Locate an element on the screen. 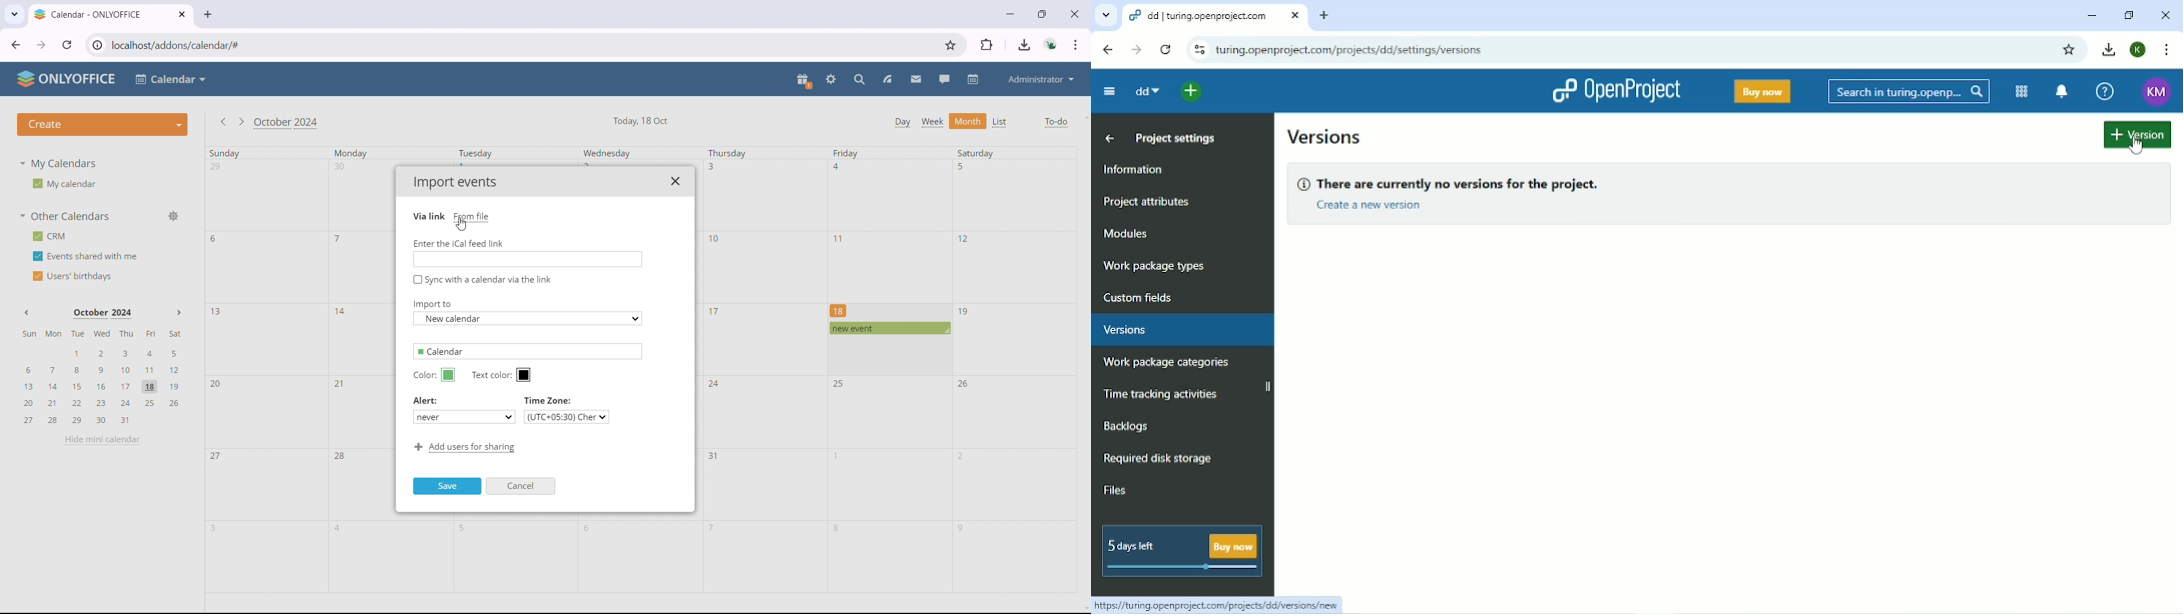 Image resolution: width=2184 pixels, height=616 pixels. 25 is located at coordinates (841, 384).